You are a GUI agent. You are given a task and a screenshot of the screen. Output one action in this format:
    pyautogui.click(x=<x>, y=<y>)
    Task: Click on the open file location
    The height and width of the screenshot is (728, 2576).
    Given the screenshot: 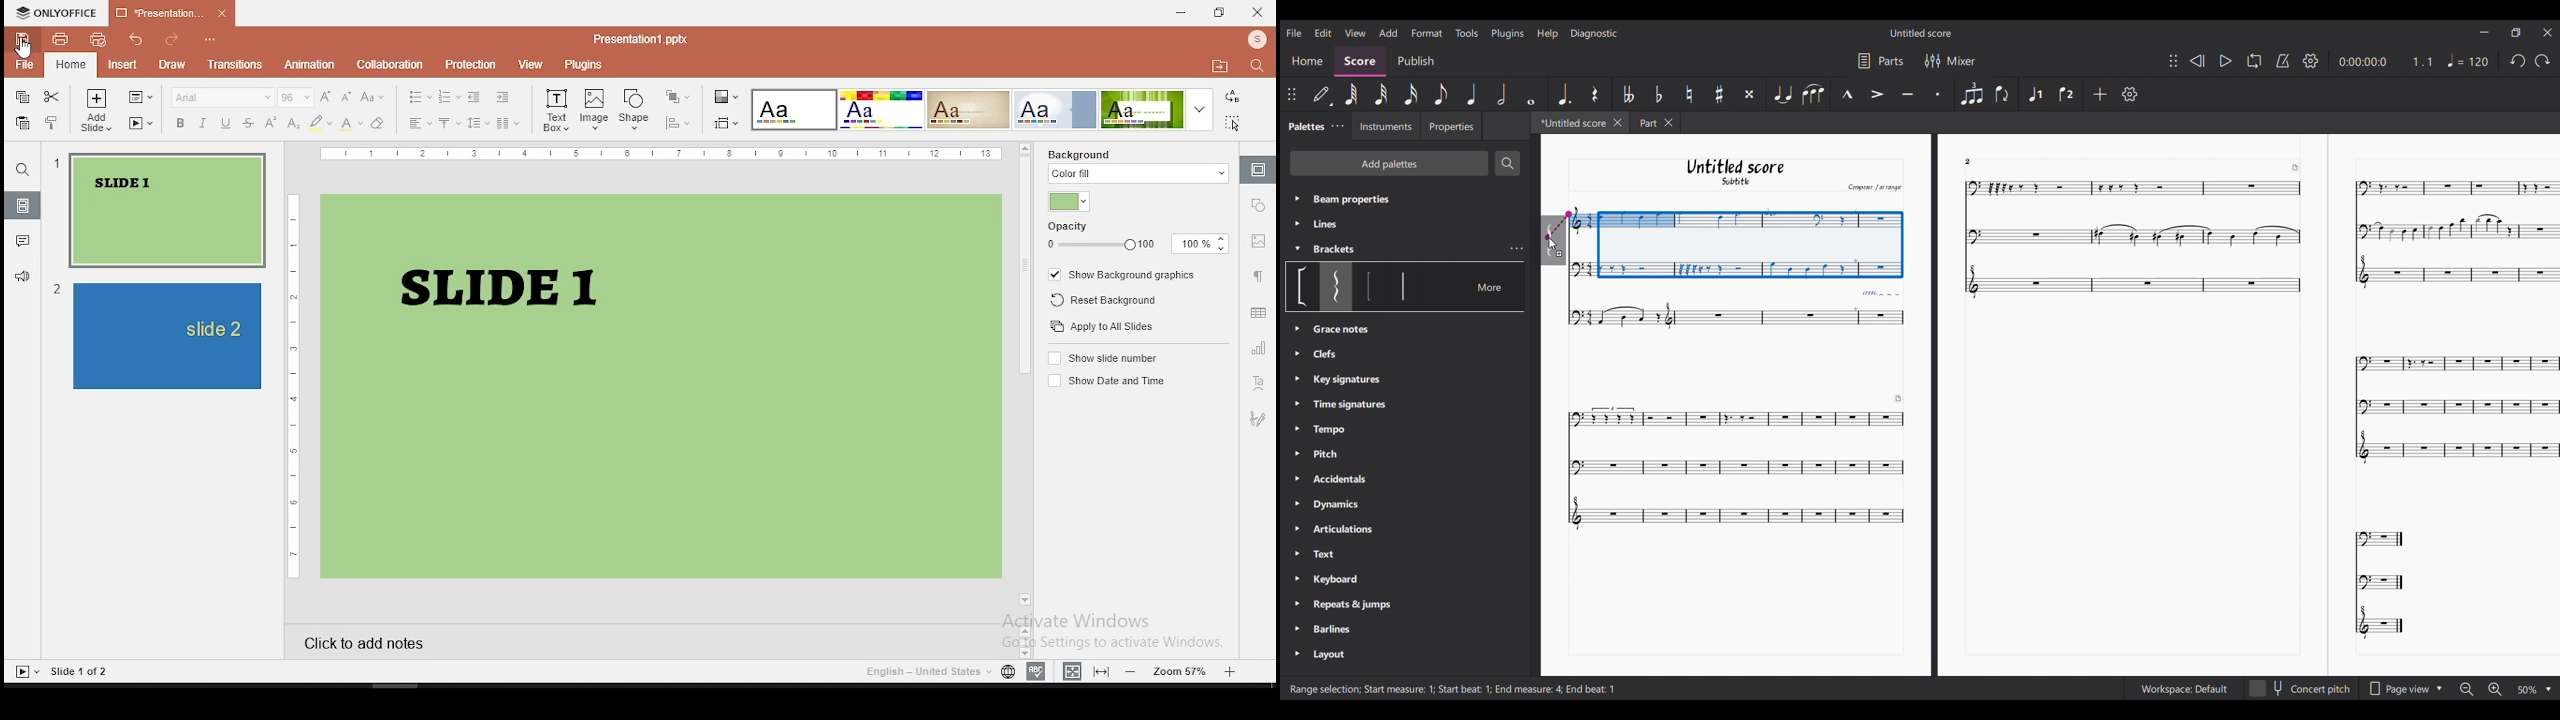 What is the action you would take?
    pyautogui.click(x=1220, y=67)
    